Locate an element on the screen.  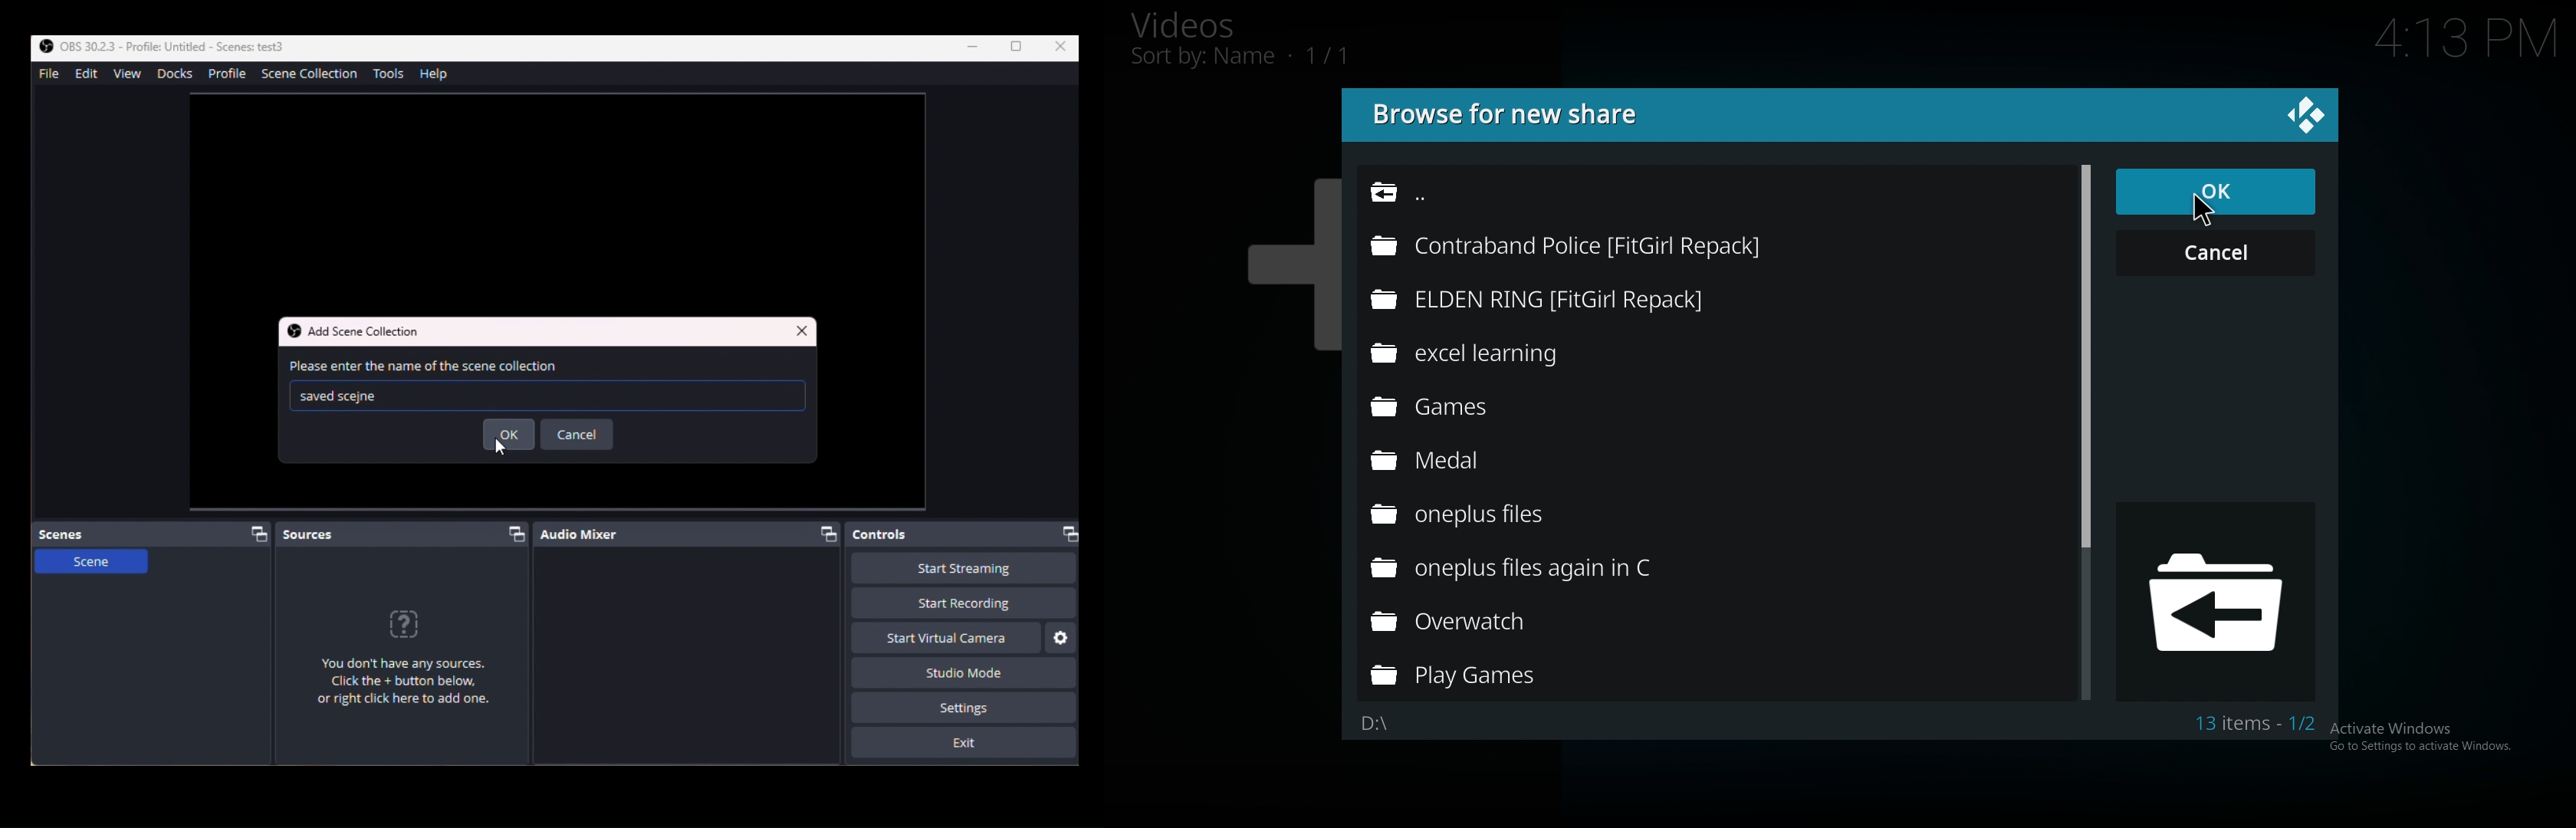
folder is located at coordinates (1486, 514).